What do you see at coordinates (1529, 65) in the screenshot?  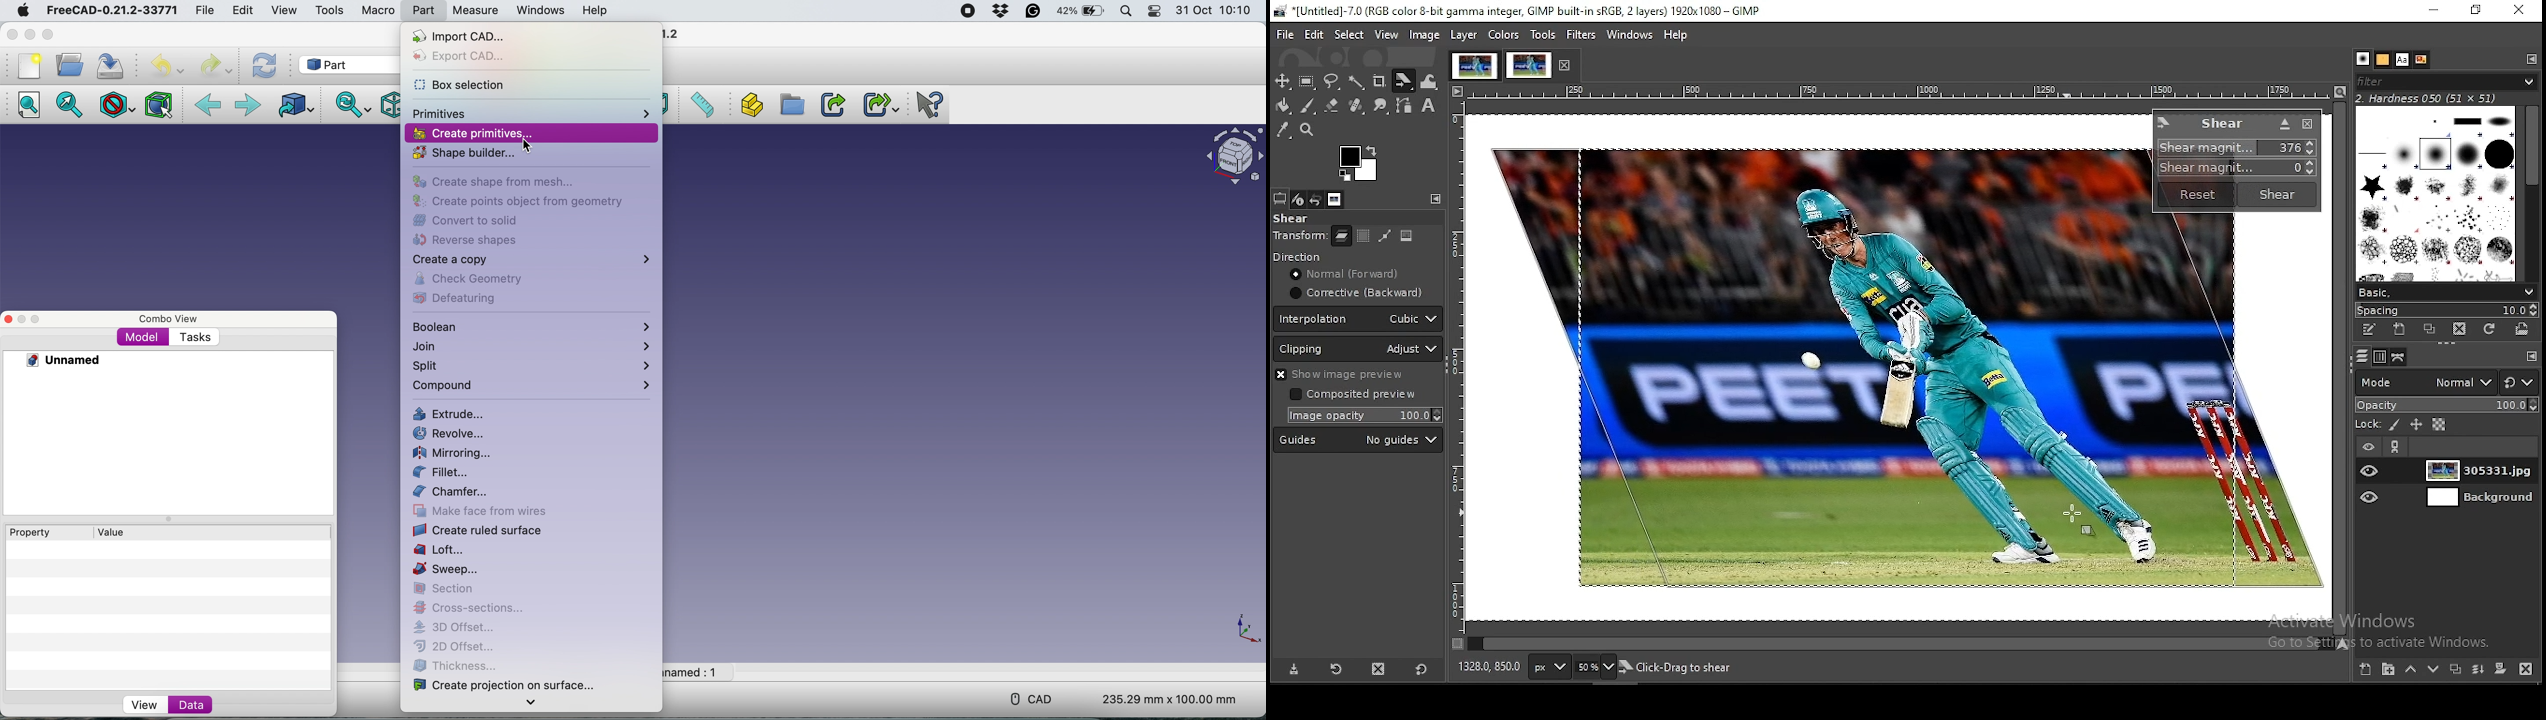 I see `project tab 2` at bounding box center [1529, 65].